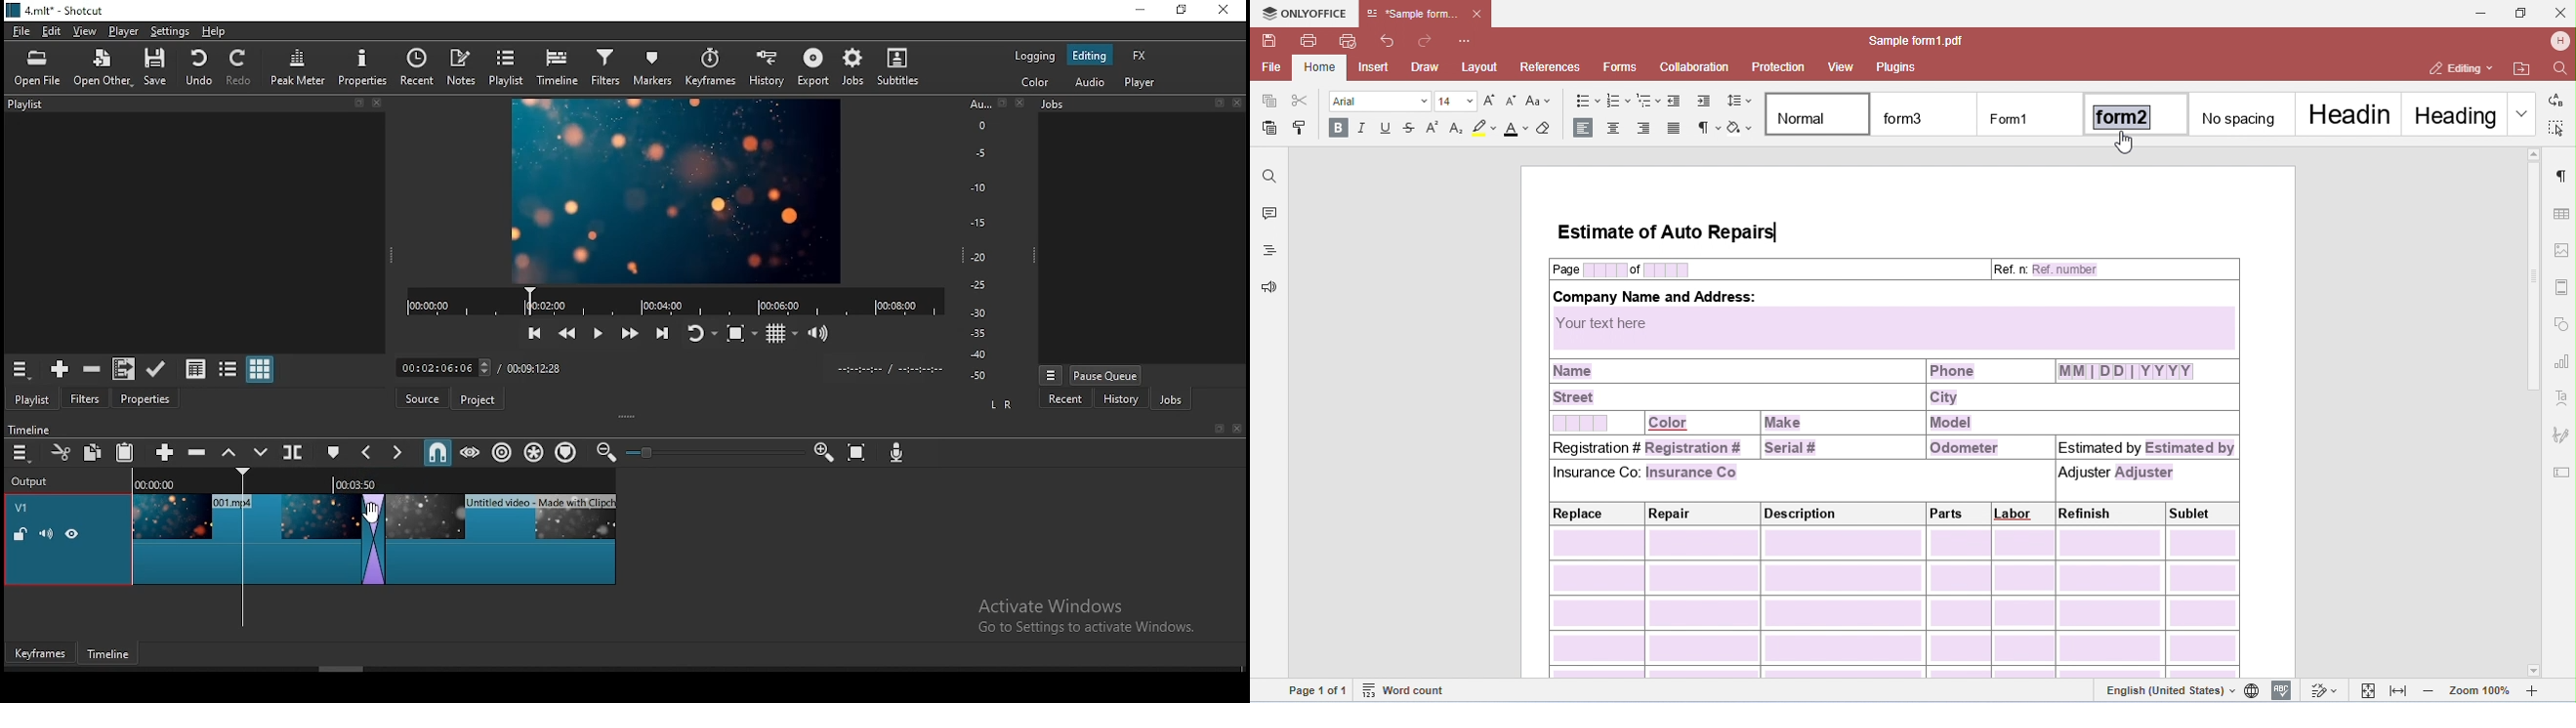  Describe the element at coordinates (229, 368) in the screenshot. I see `view as list` at that location.